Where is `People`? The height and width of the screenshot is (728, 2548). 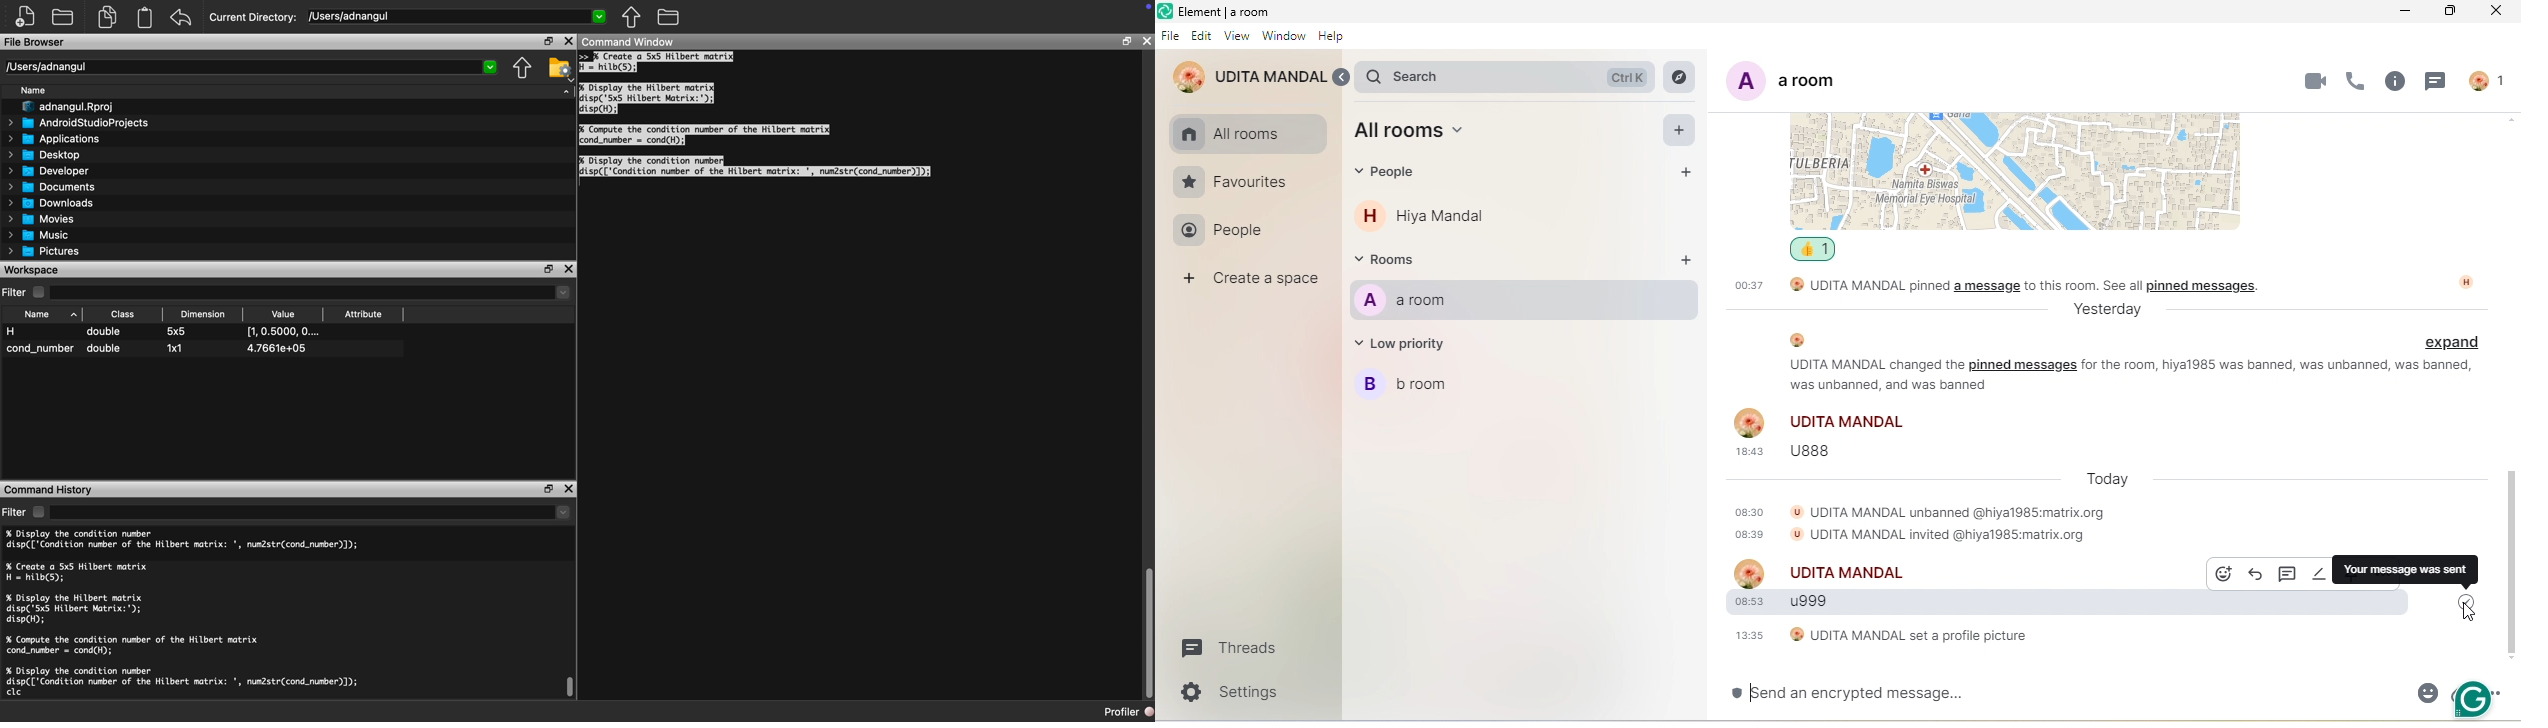
People is located at coordinates (1224, 231).